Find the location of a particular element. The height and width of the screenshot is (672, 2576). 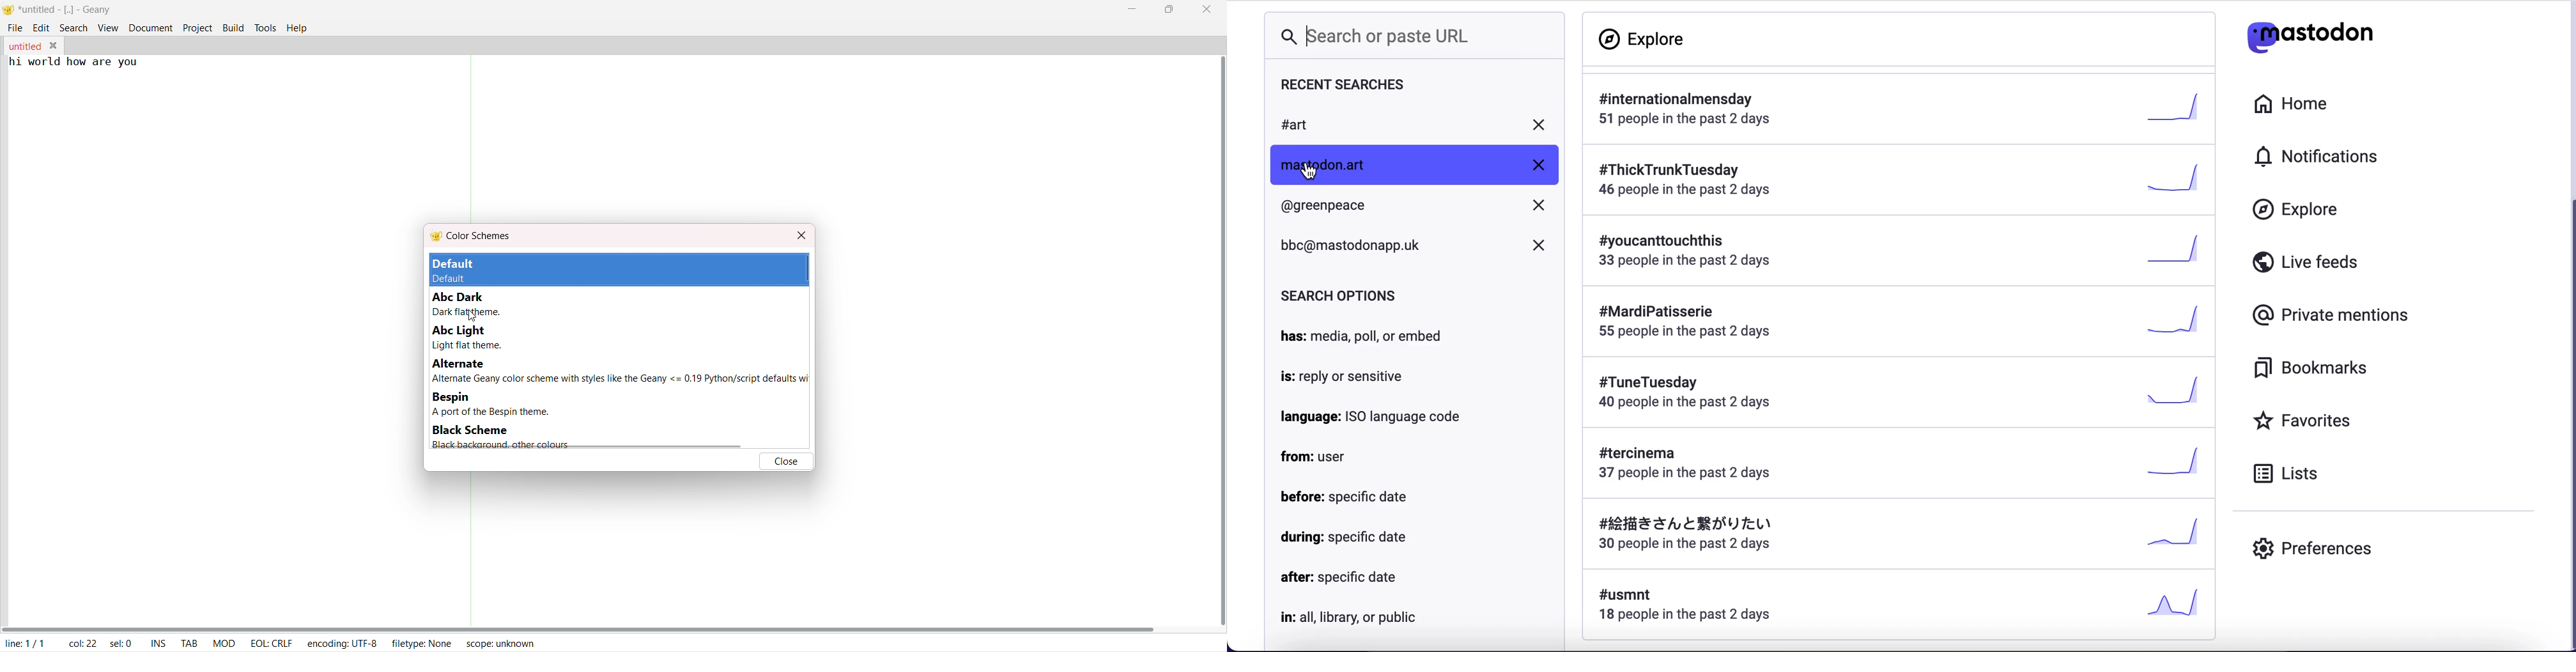

home is located at coordinates (2293, 106).